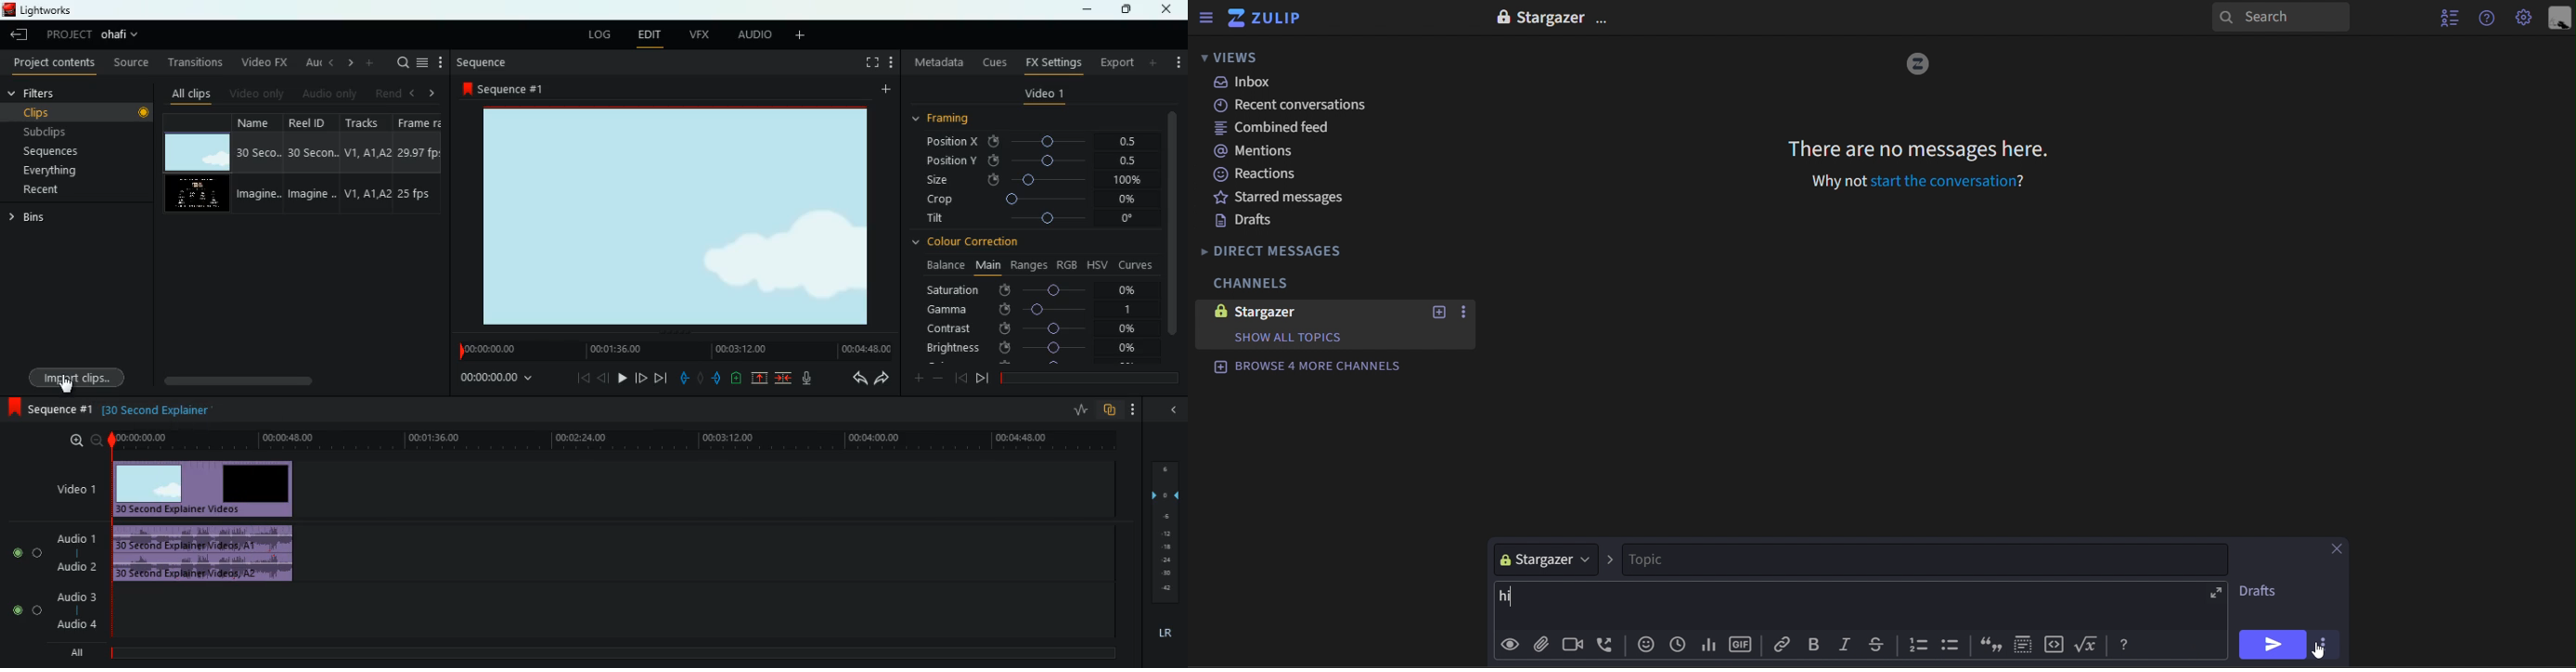  What do you see at coordinates (1785, 646) in the screenshot?
I see `Copy link` at bounding box center [1785, 646].